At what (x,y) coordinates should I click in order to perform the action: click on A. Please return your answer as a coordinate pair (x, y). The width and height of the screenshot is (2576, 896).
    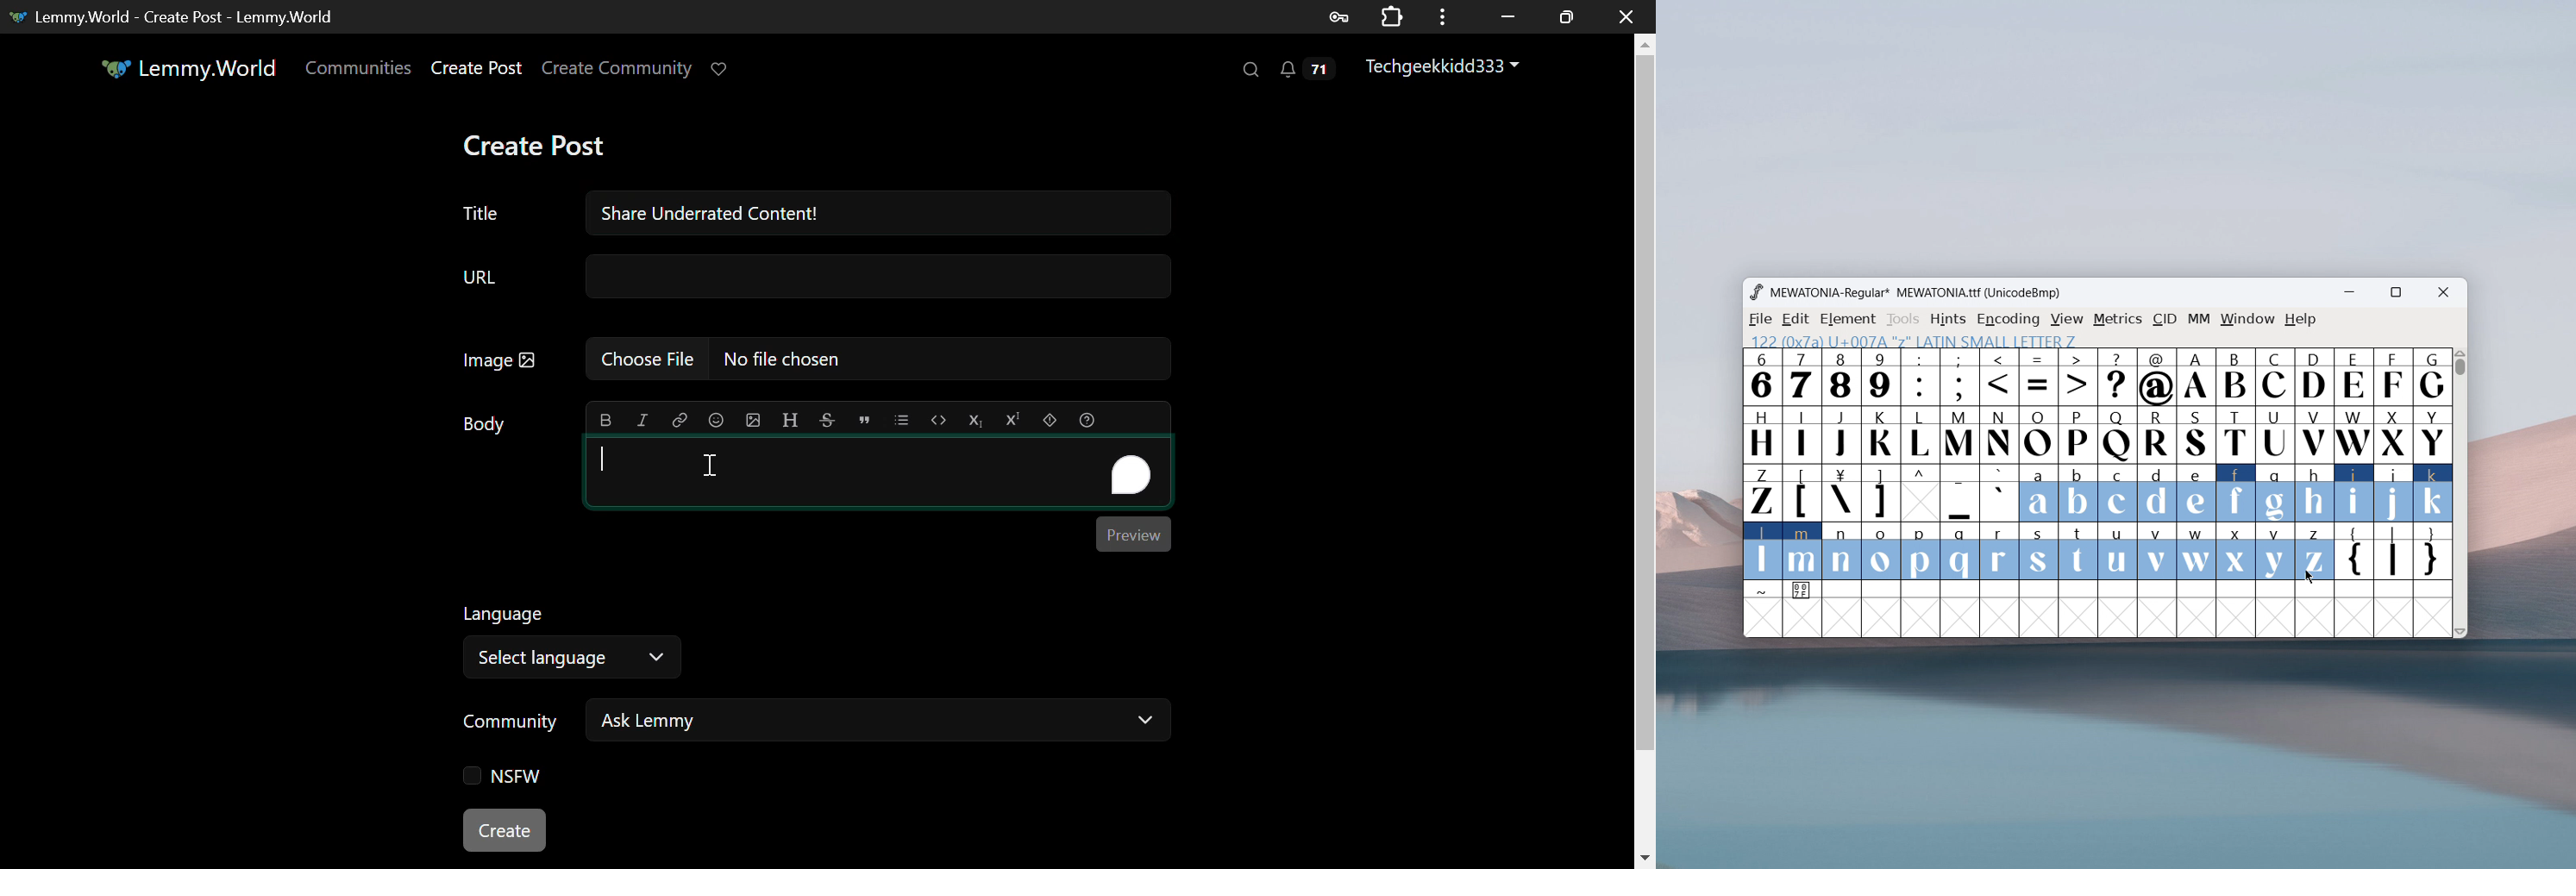
    Looking at the image, I should click on (2198, 377).